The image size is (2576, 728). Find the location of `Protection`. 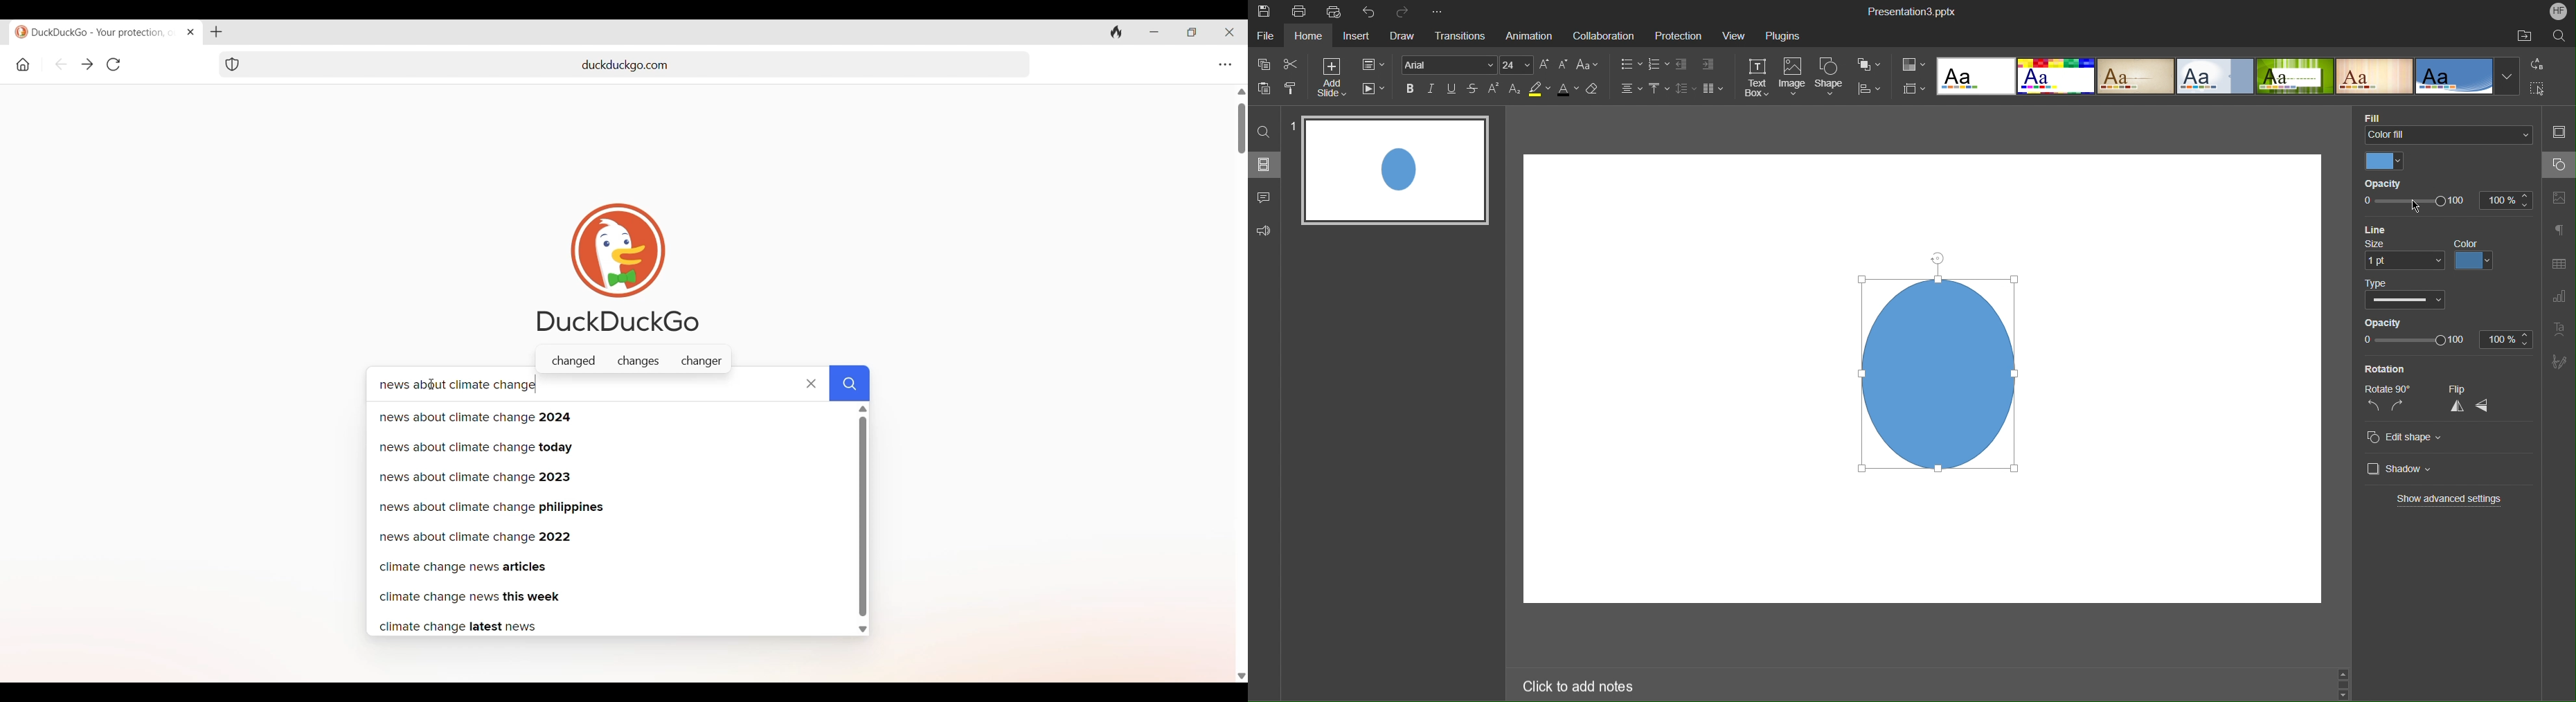

Protection is located at coordinates (1680, 35).